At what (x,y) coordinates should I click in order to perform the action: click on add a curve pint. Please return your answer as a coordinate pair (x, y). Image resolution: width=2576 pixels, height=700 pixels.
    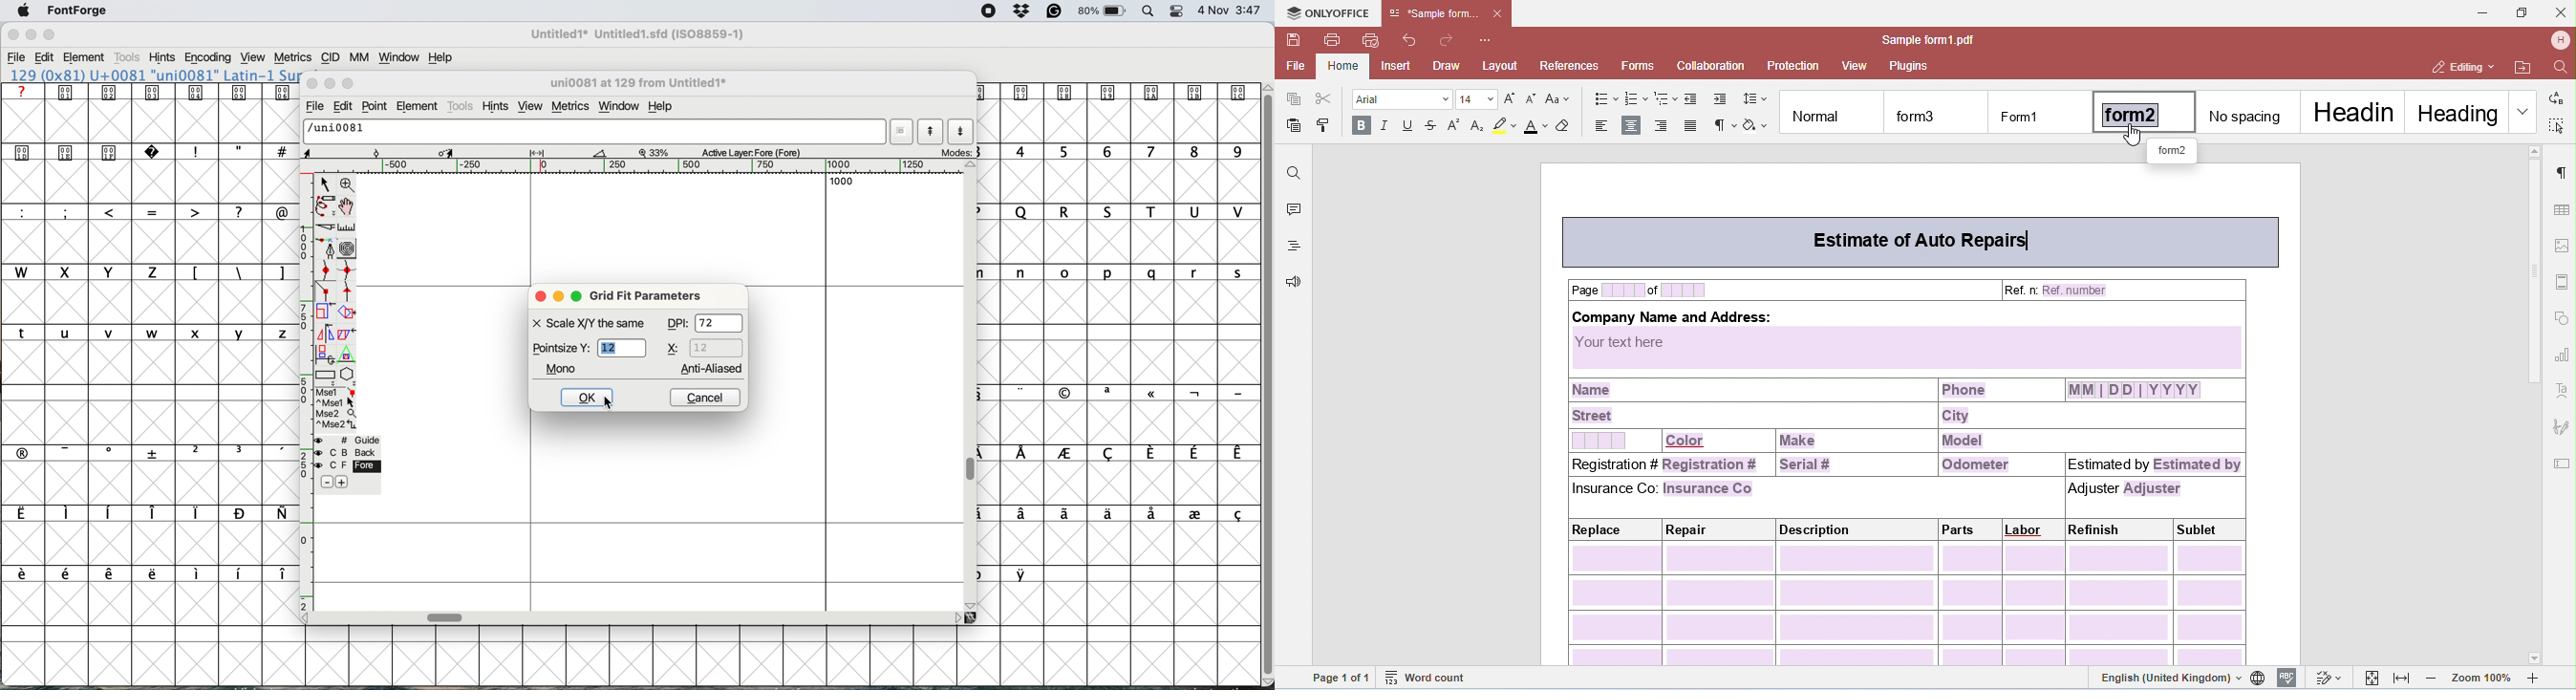
    Looking at the image, I should click on (325, 271).